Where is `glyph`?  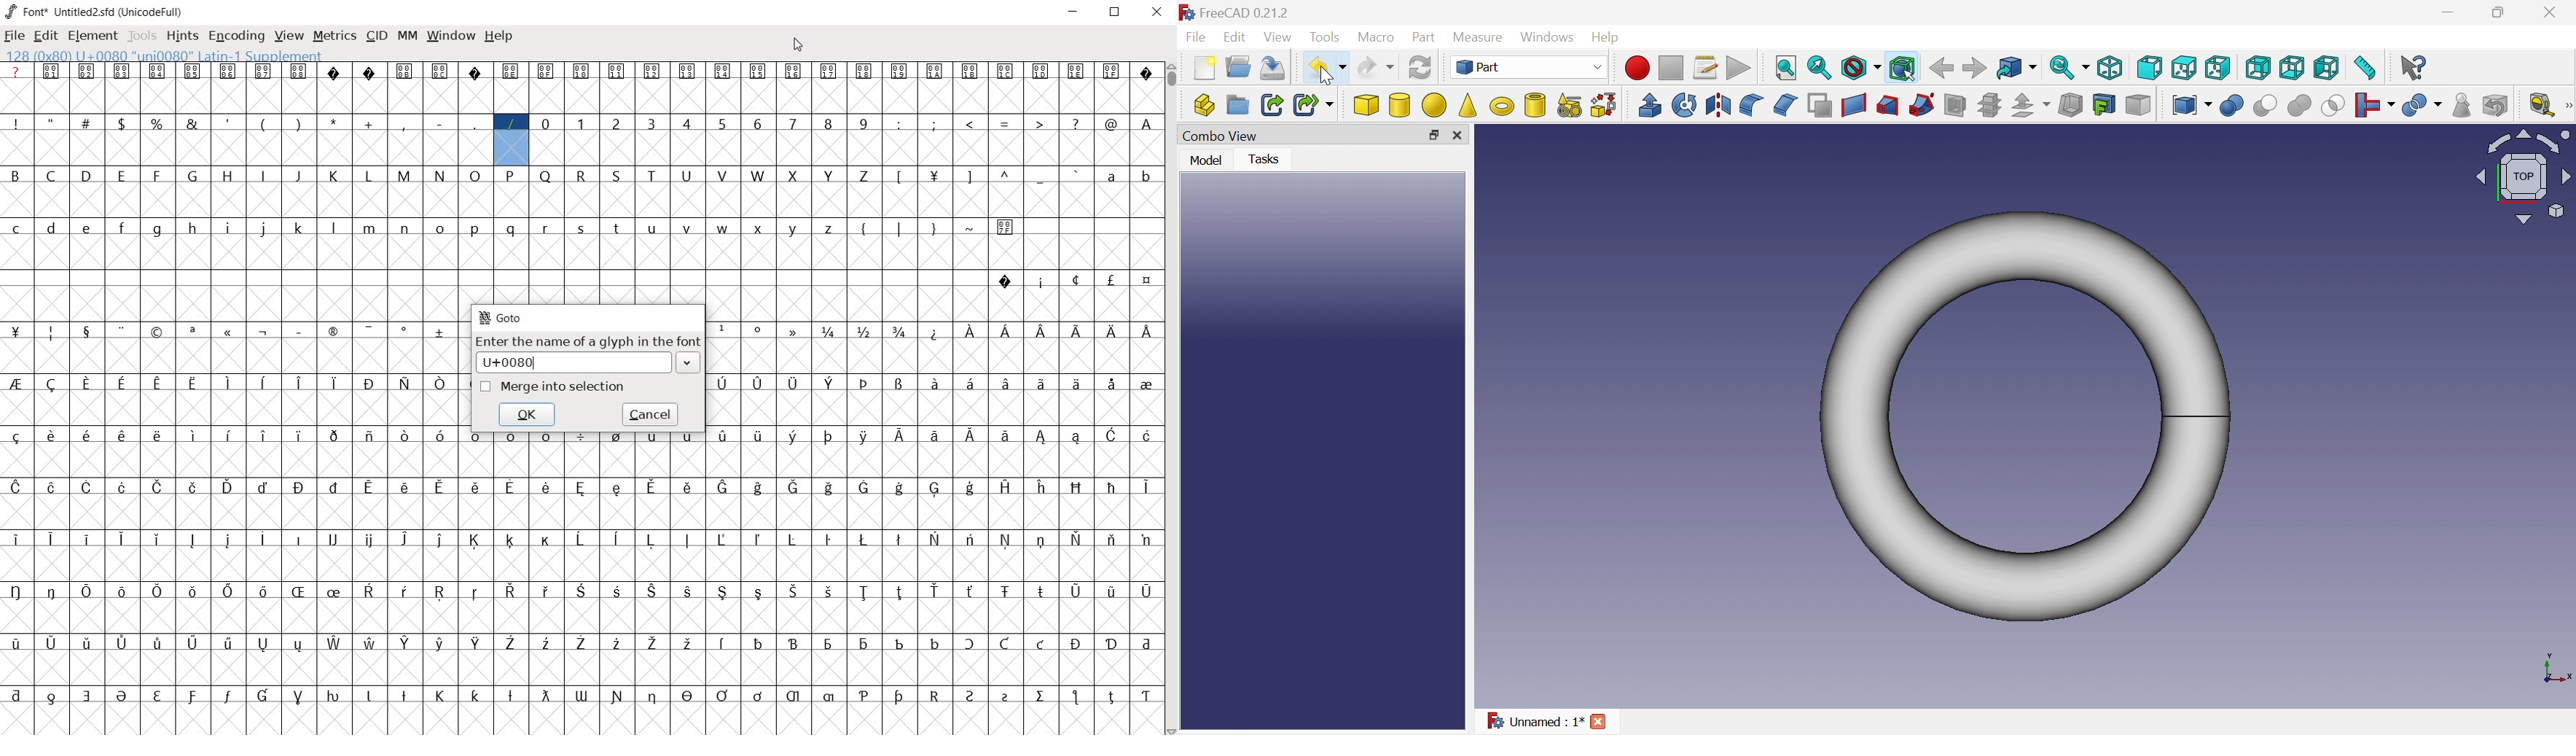 glyph is located at coordinates (16, 437).